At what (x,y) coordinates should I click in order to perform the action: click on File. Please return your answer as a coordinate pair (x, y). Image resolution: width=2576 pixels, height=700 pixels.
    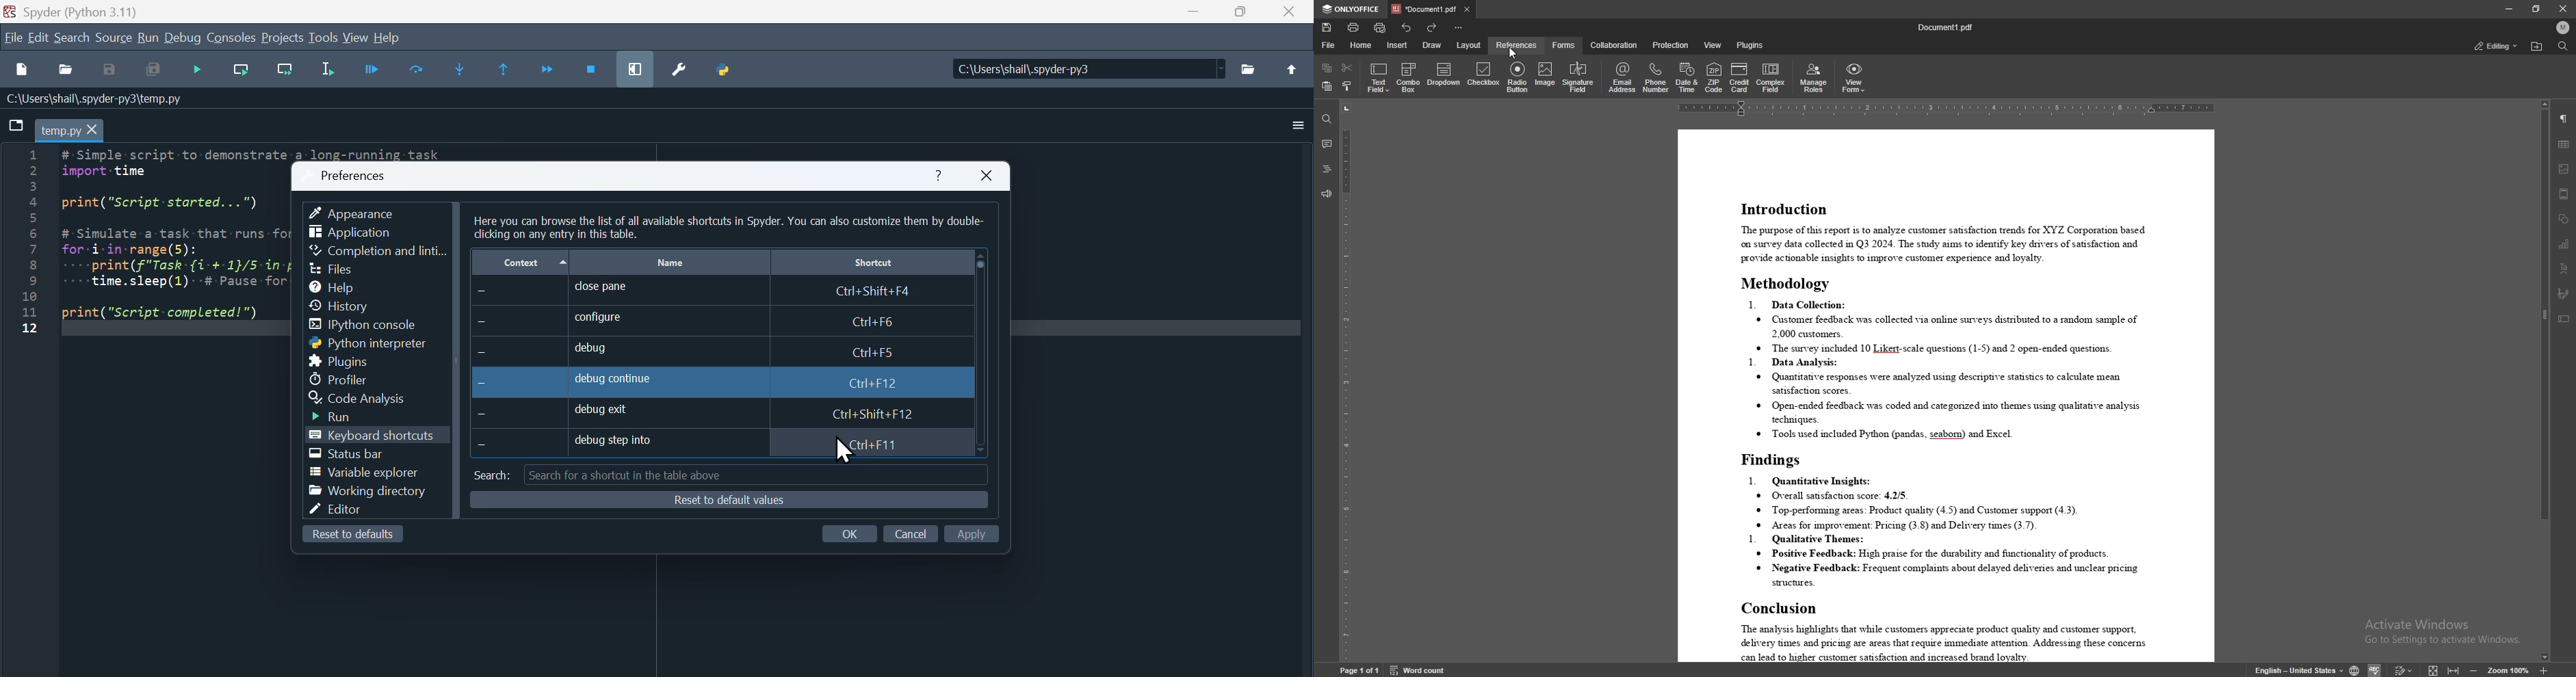
    Looking at the image, I should click on (17, 125).